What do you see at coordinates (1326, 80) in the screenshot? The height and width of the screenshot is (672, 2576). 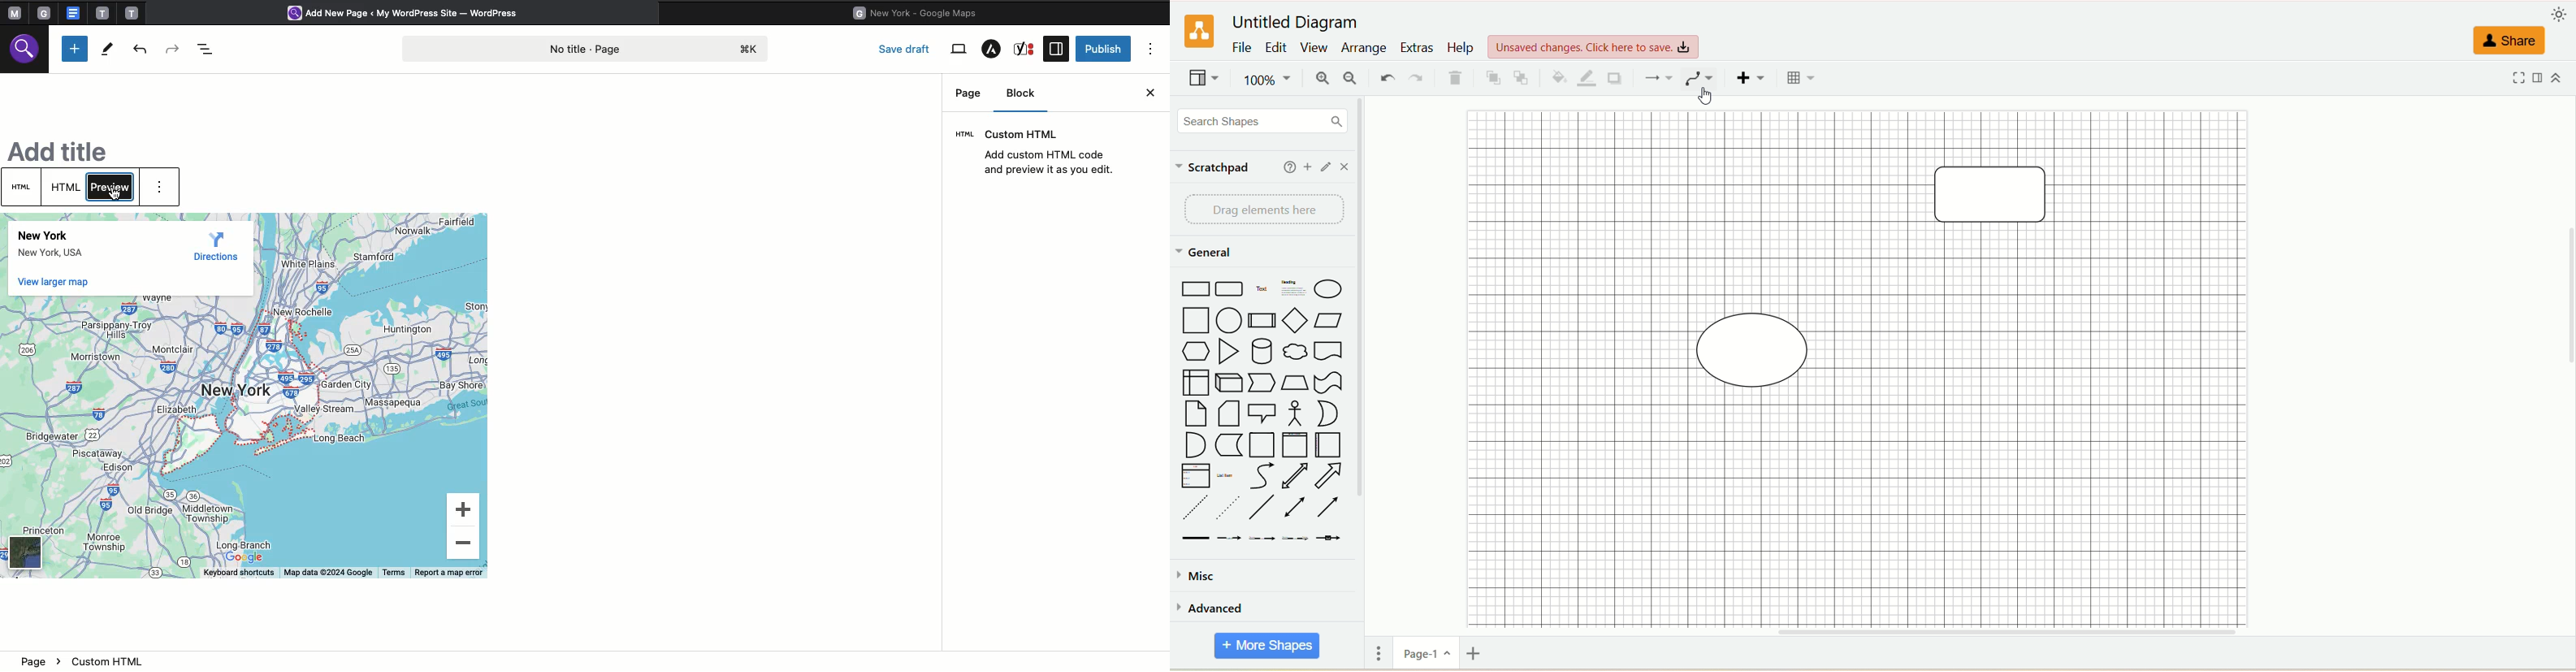 I see `zoom in` at bounding box center [1326, 80].